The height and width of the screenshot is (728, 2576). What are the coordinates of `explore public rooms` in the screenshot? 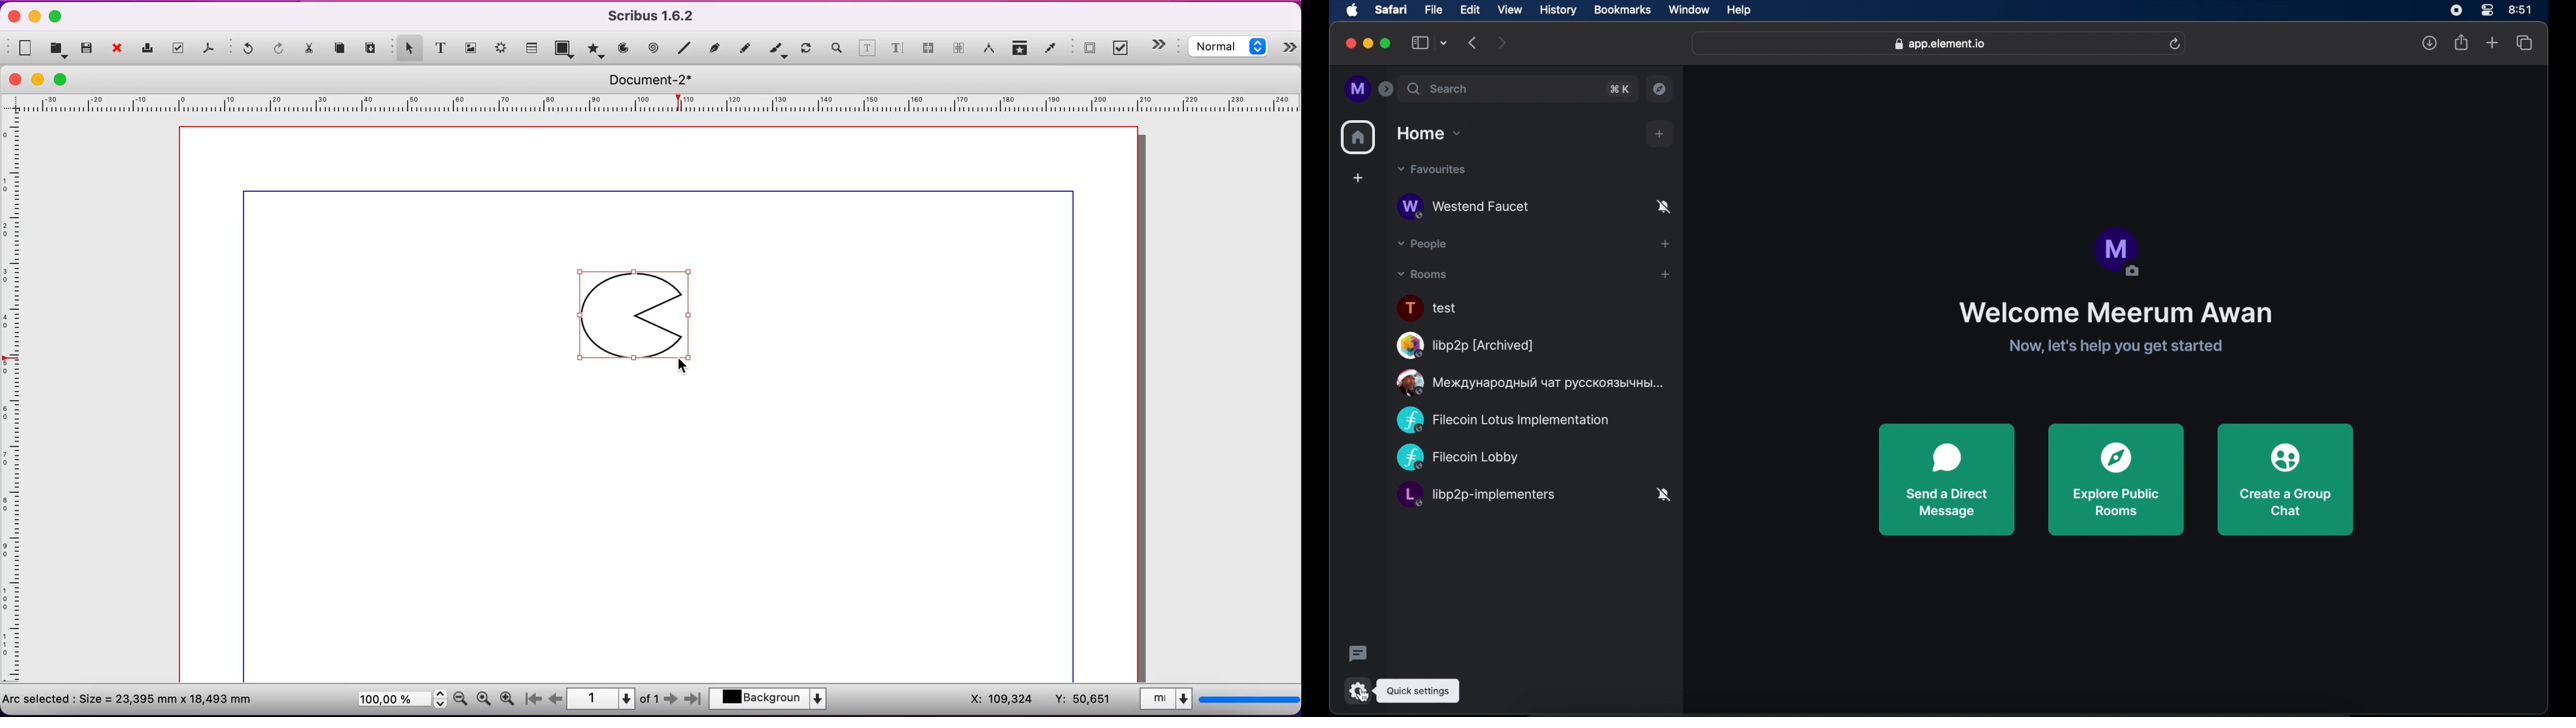 It's located at (2117, 480).